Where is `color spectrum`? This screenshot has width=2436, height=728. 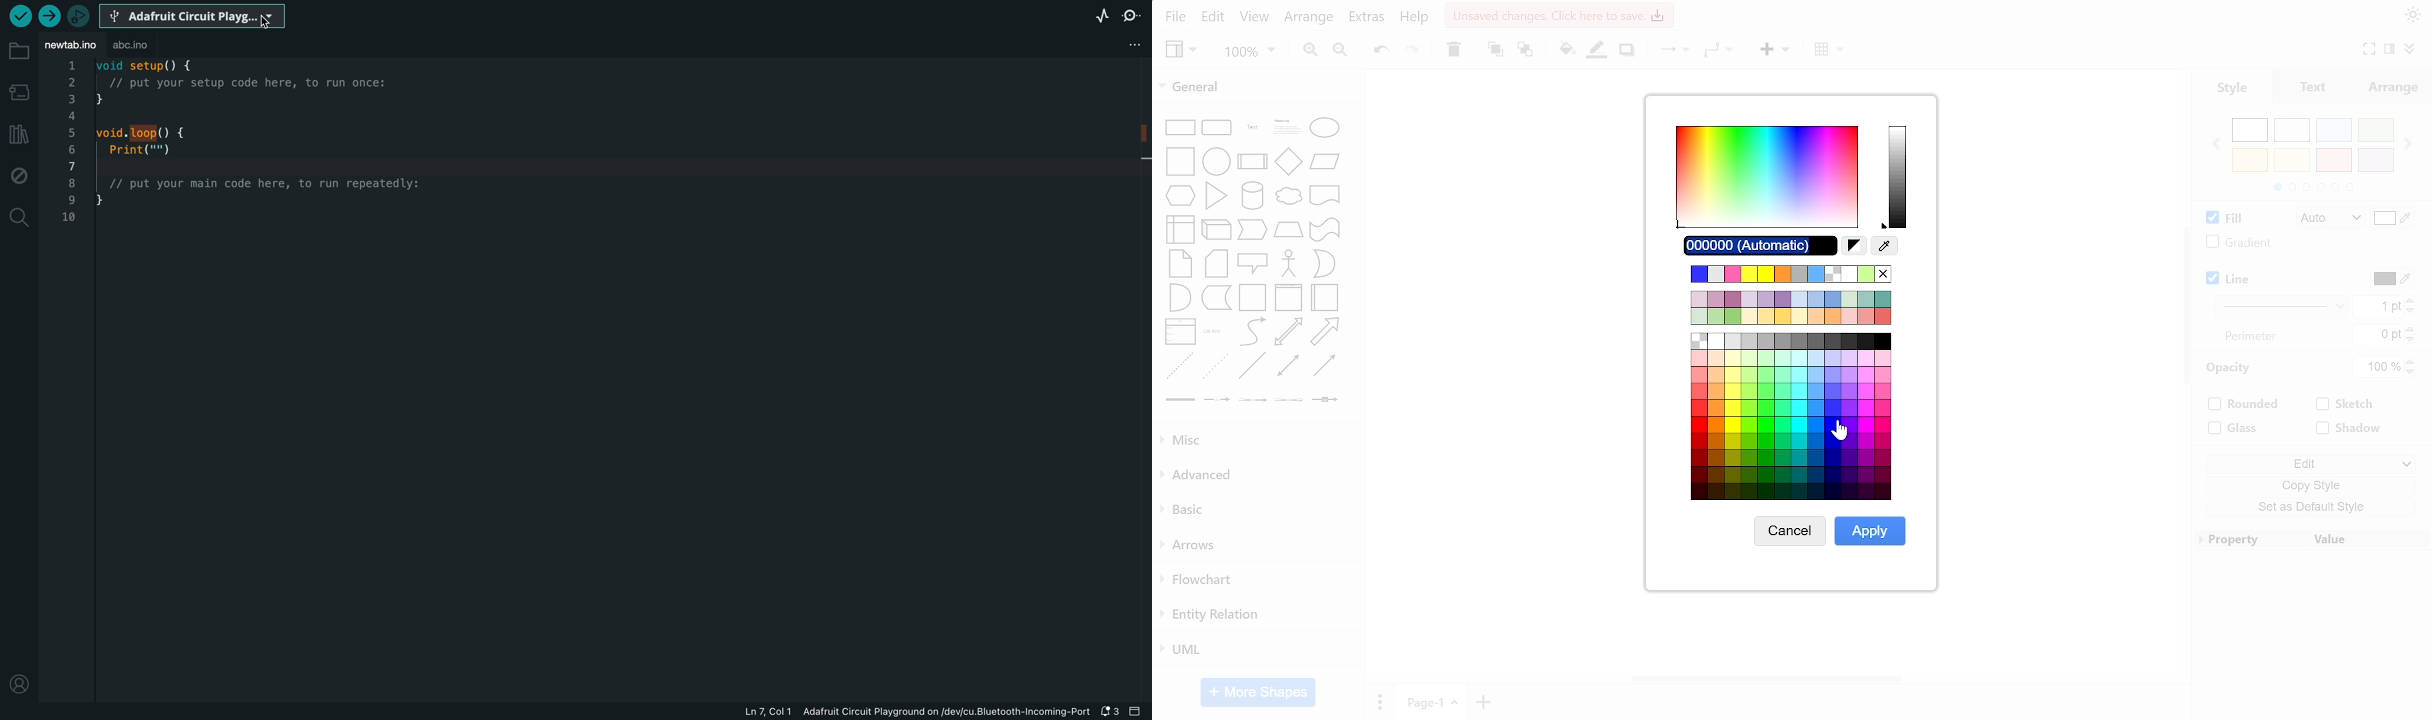
color spectrum is located at coordinates (1766, 178).